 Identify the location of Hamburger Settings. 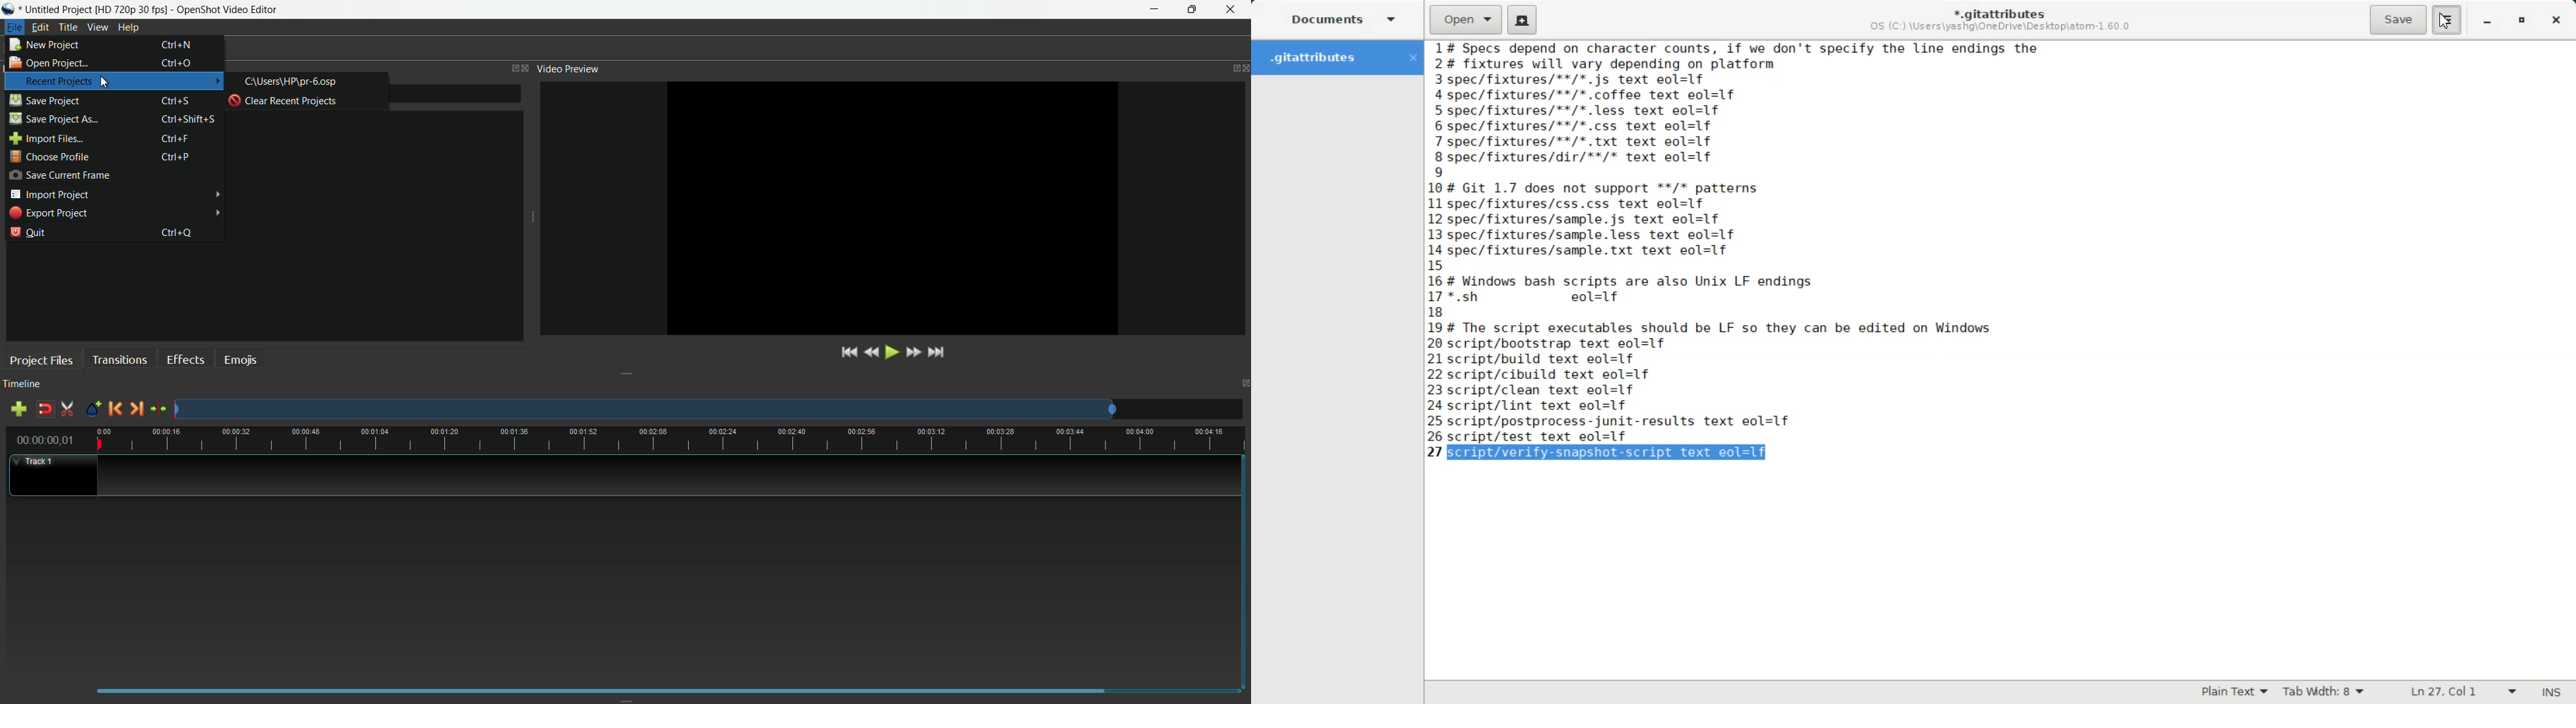
(2446, 20).